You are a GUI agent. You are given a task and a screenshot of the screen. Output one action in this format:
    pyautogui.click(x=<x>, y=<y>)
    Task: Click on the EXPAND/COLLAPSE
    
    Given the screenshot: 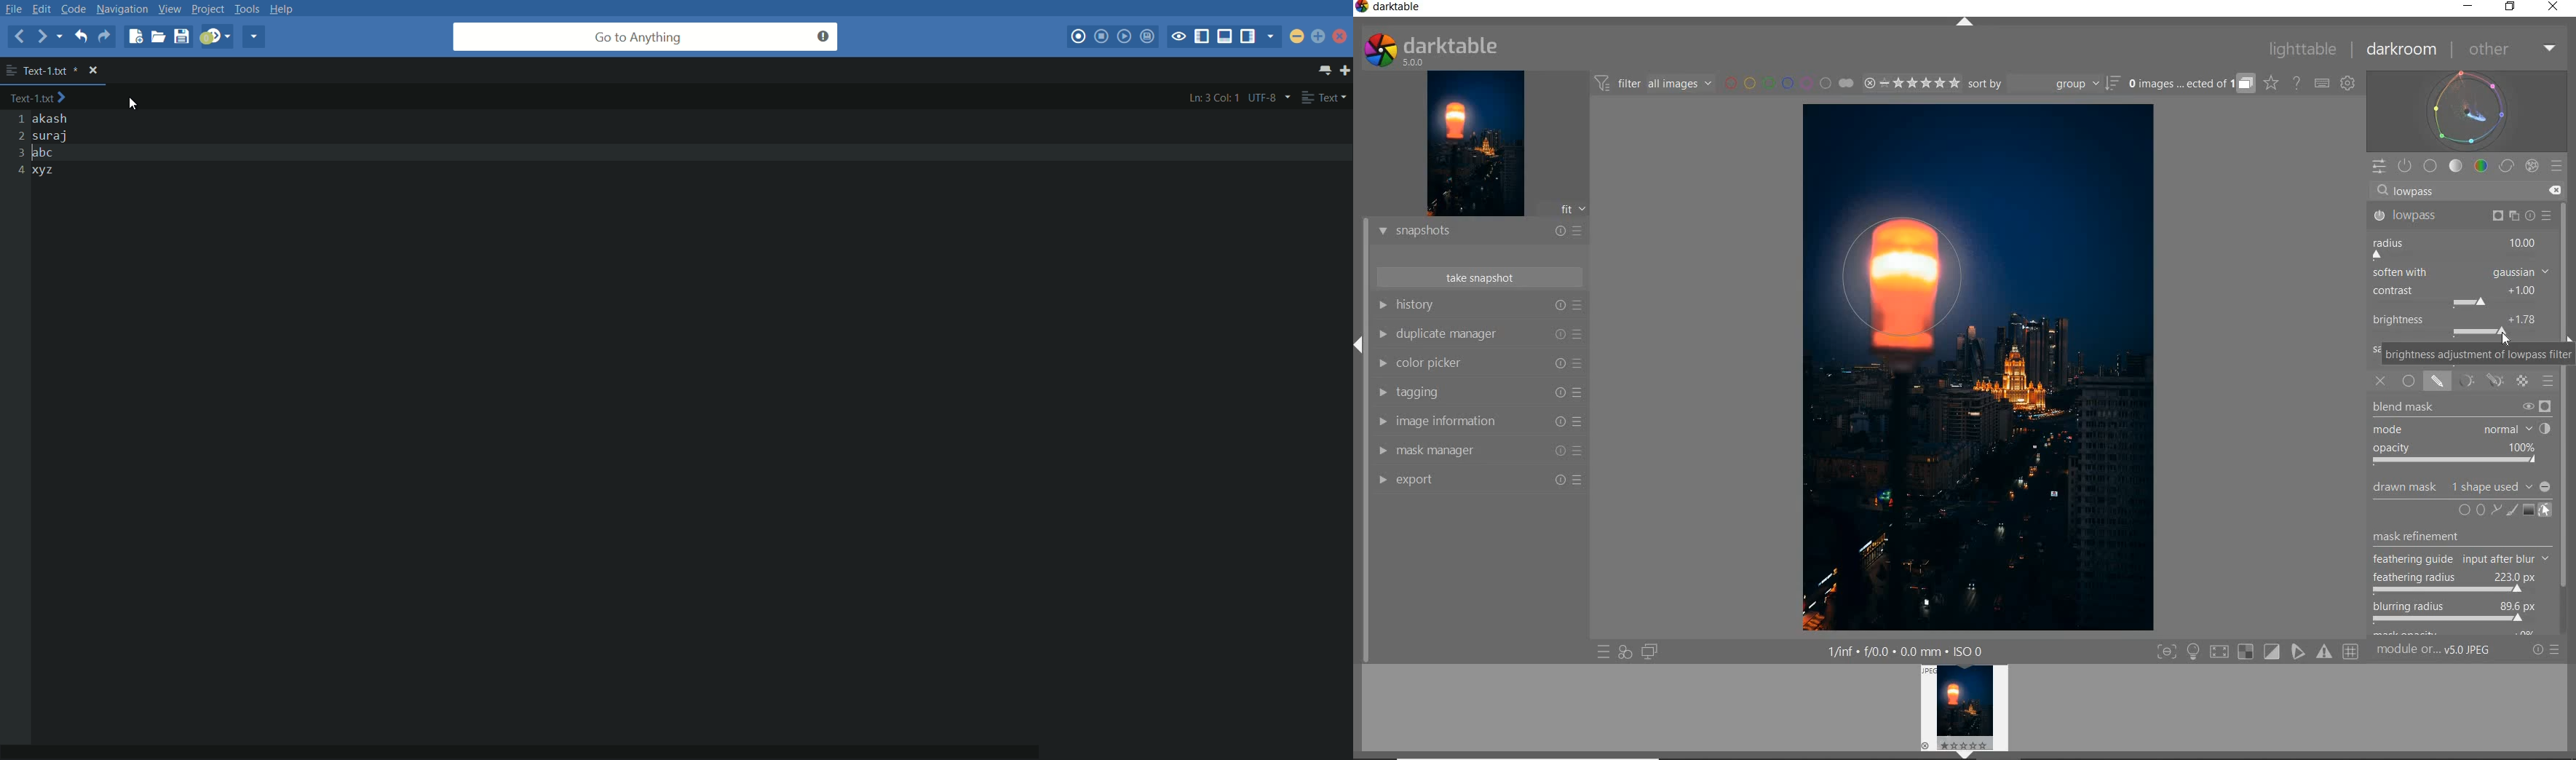 What is the action you would take?
    pyautogui.click(x=1965, y=22)
    